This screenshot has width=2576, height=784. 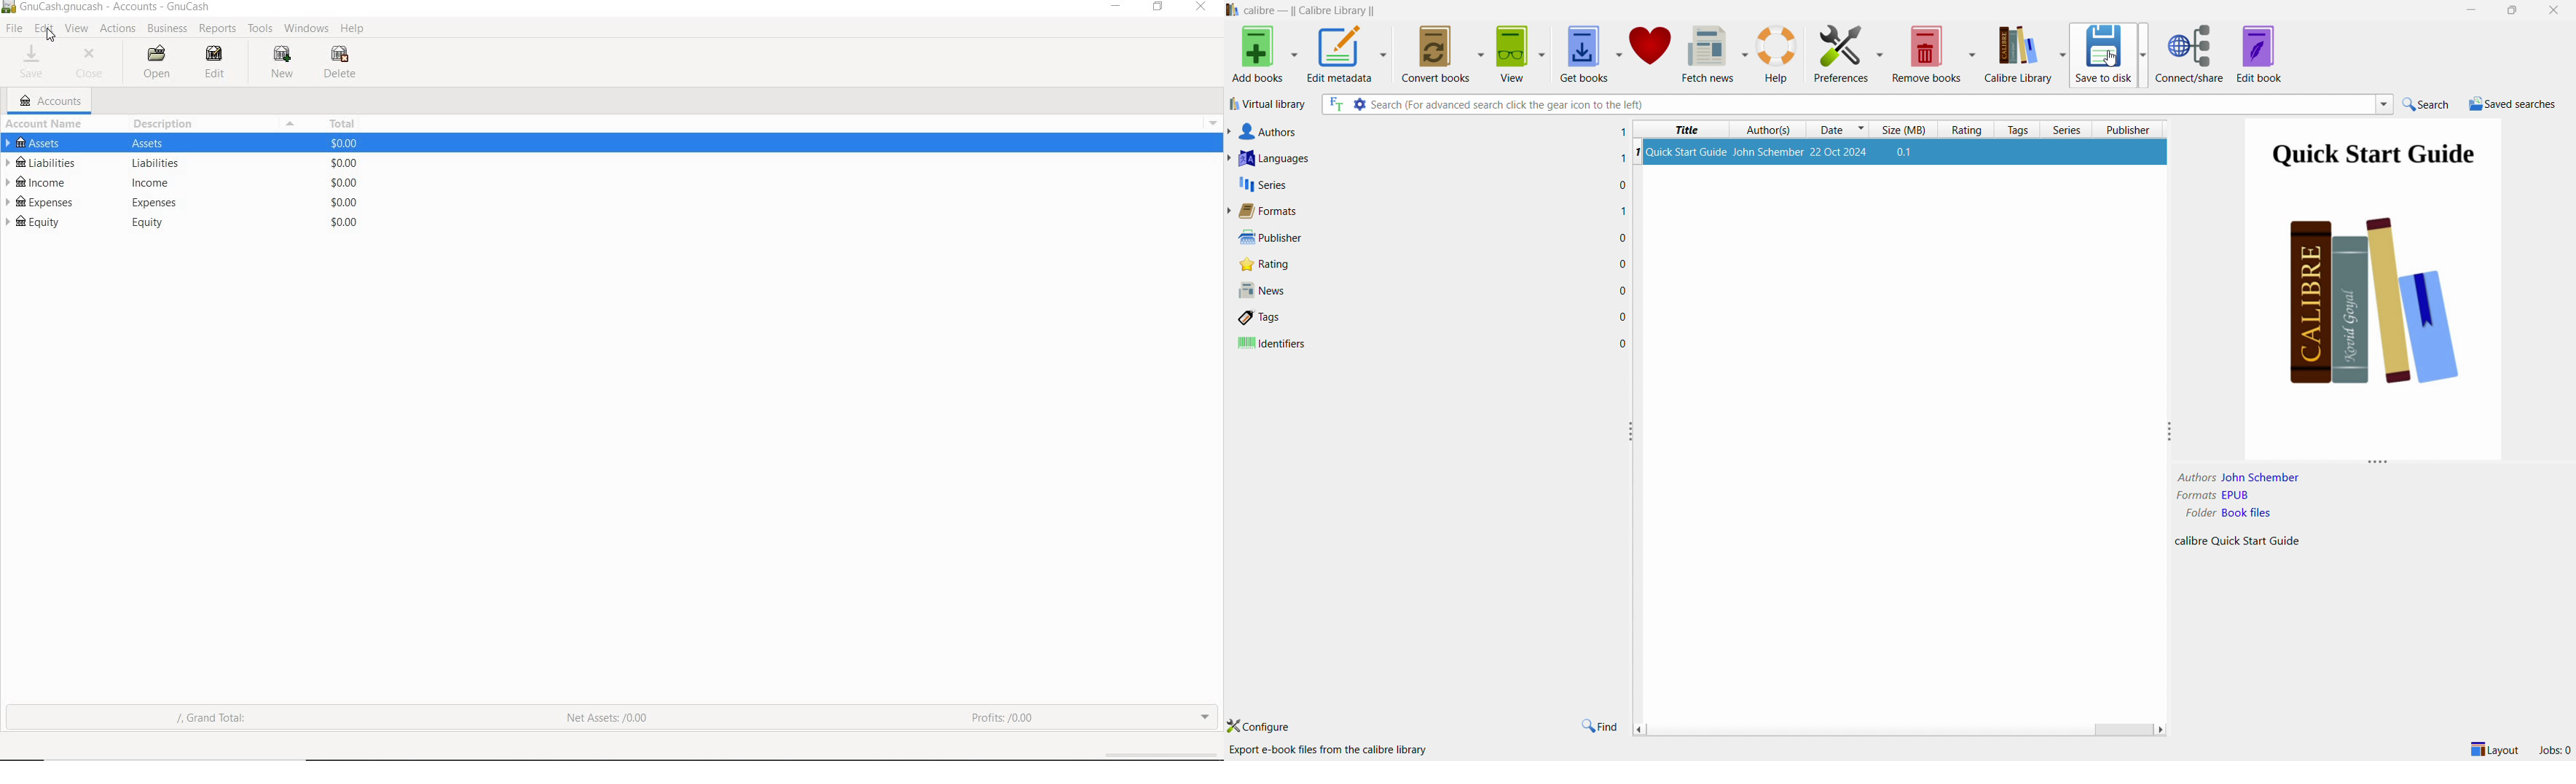 What do you see at coordinates (93, 65) in the screenshot?
I see `CLOSE` at bounding box center [93, 65].